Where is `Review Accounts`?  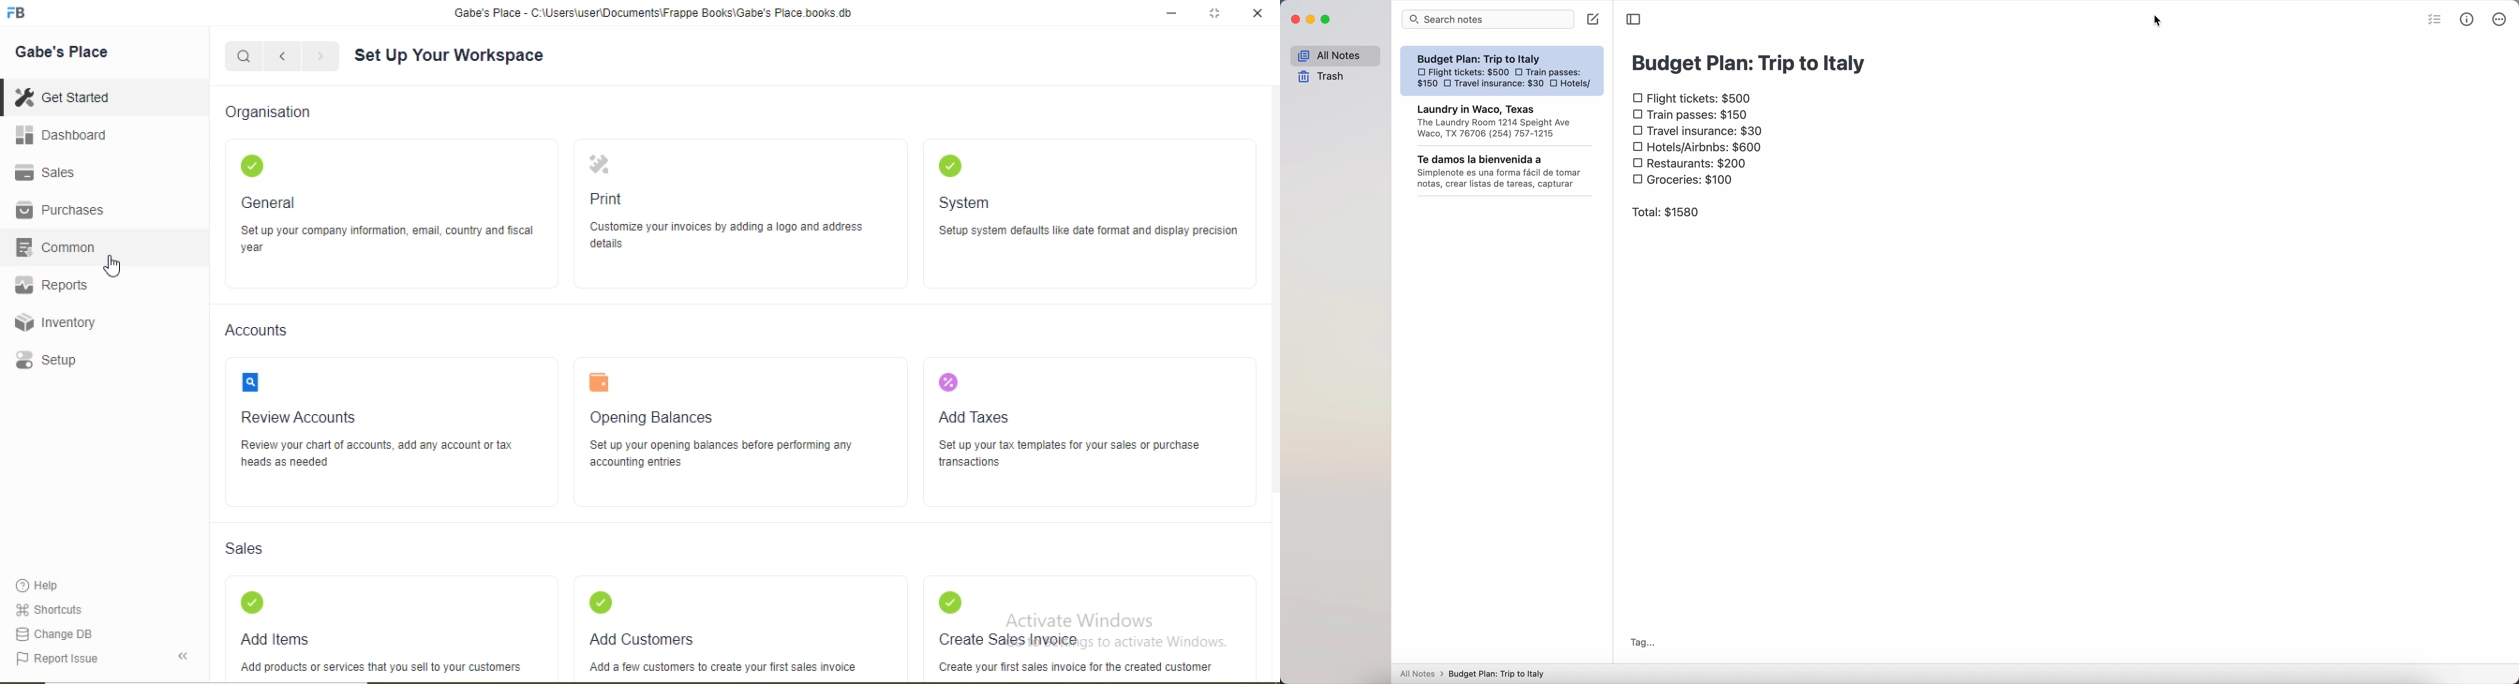 Review Accounts is located at coordinates (298, 418).